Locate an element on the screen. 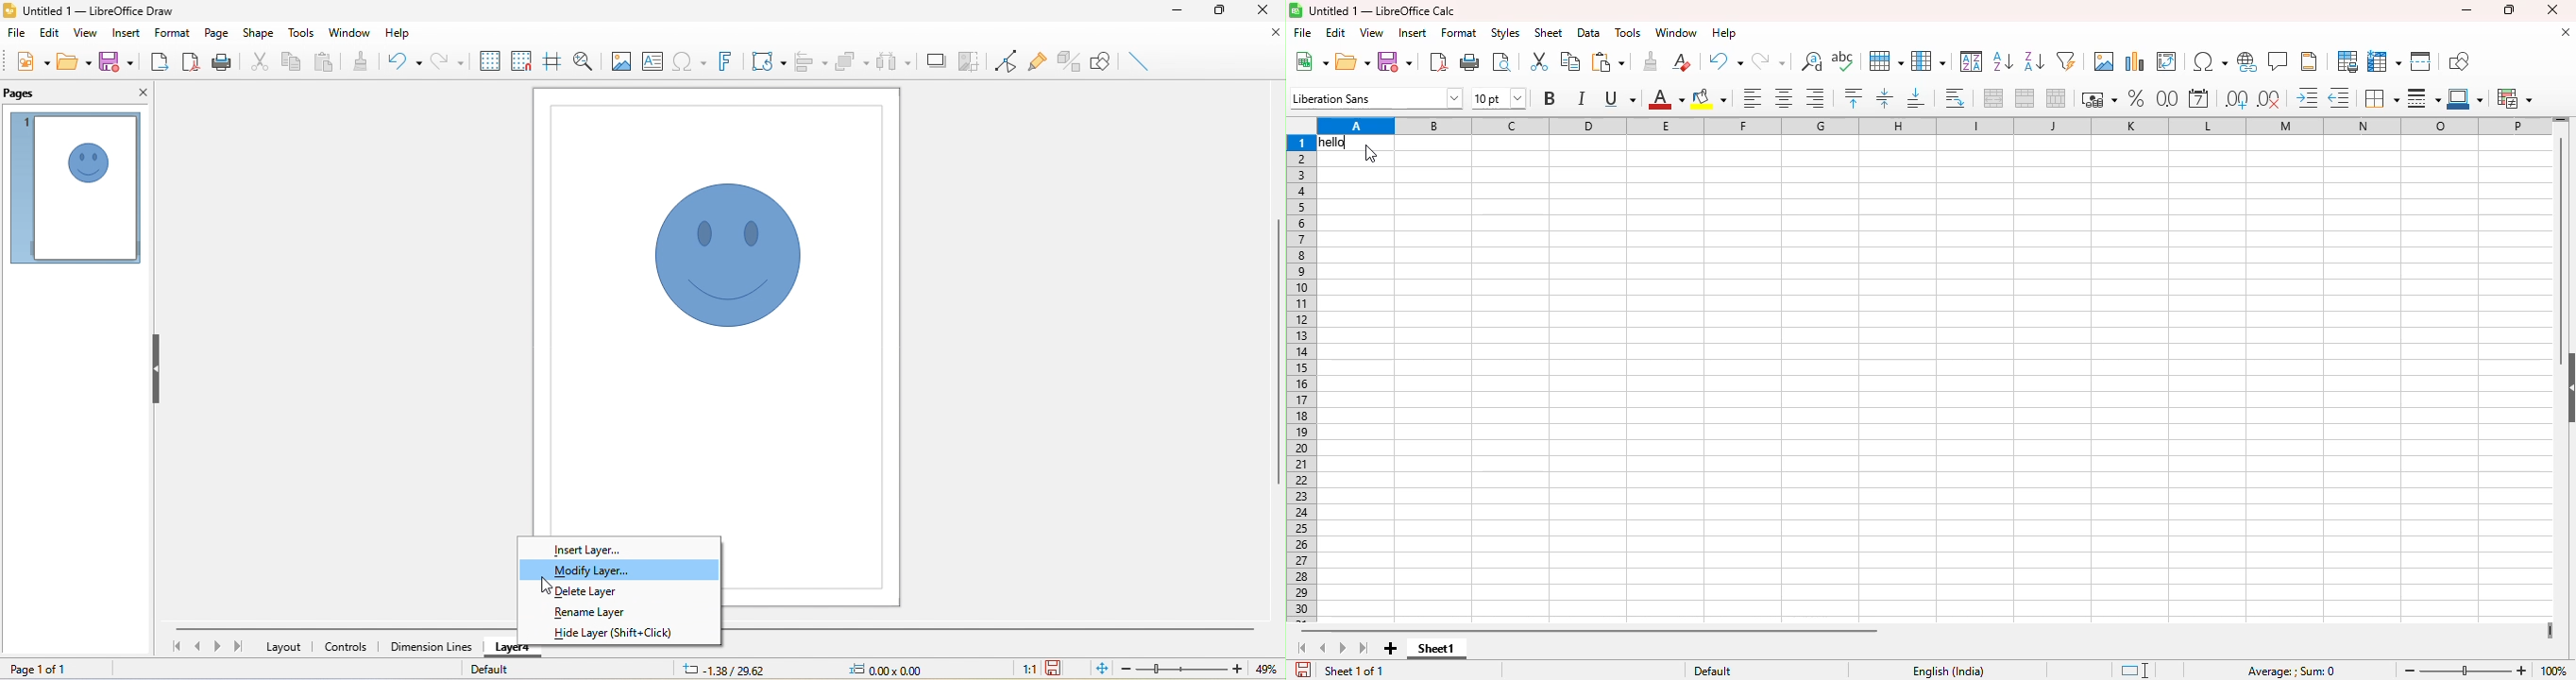  horizontal scroll bar is located at coordinates (337, 629).